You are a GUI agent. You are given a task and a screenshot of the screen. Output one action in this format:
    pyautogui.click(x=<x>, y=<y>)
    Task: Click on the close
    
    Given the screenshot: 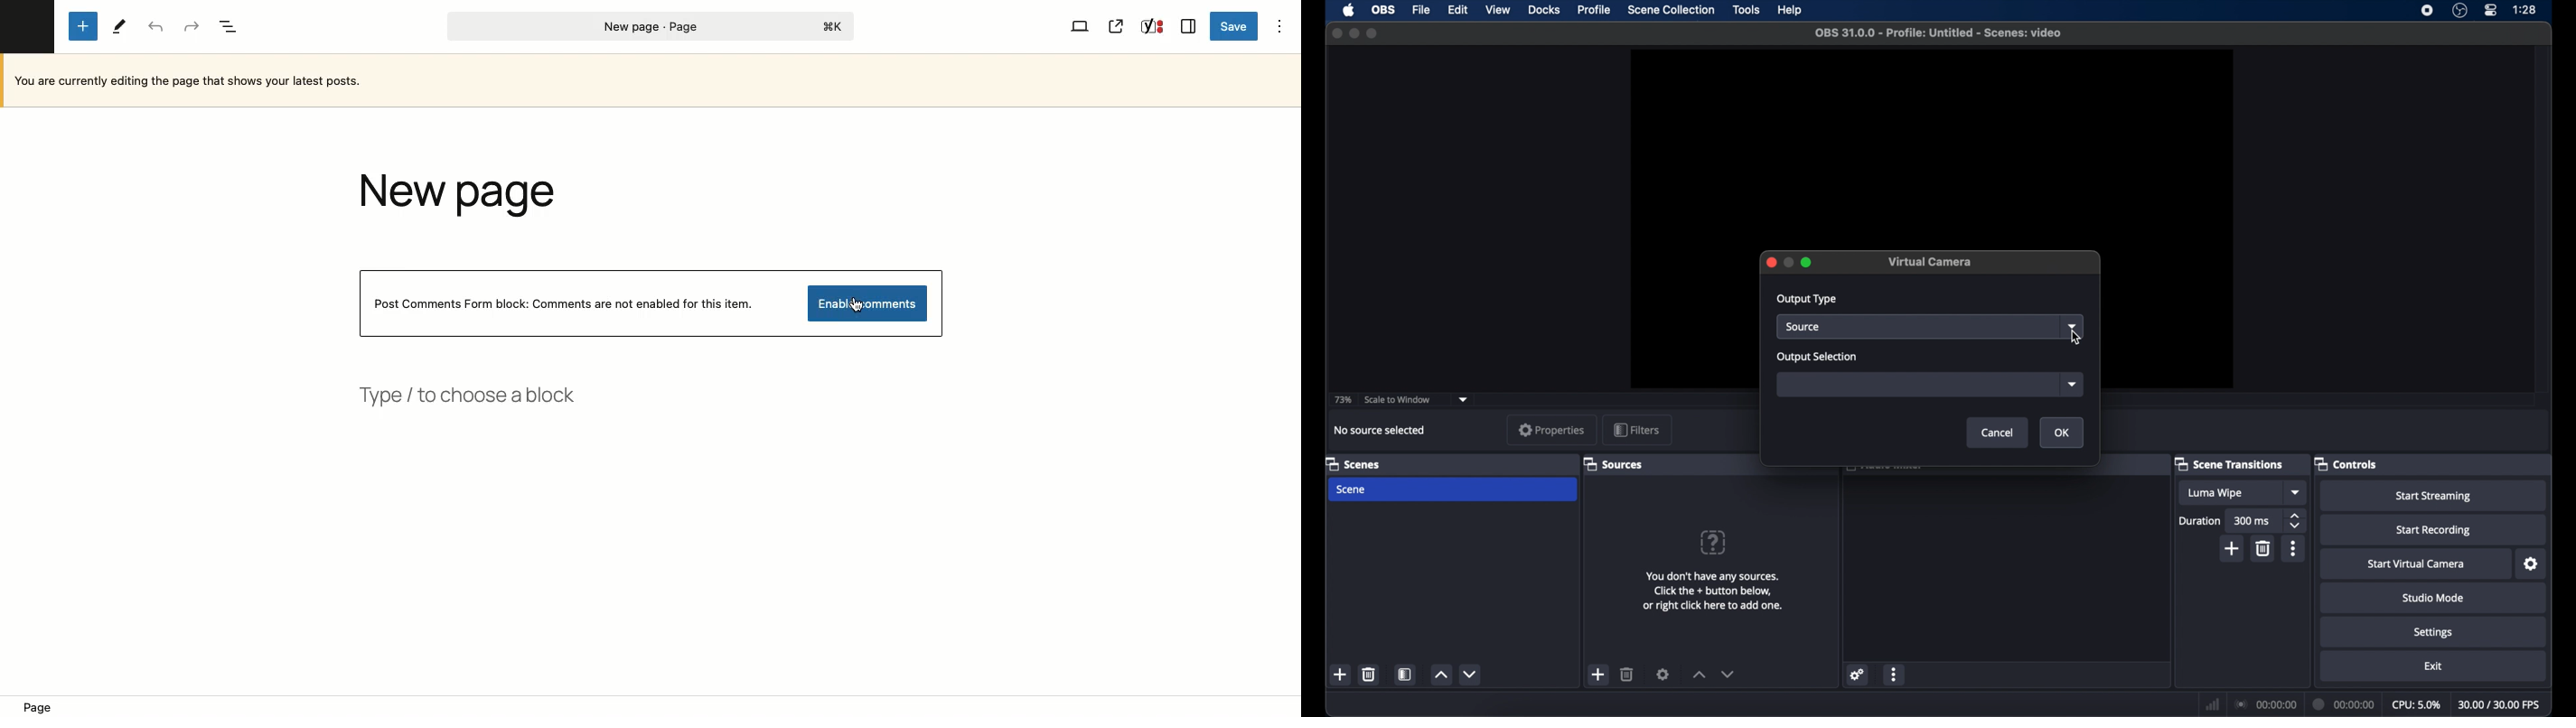 What is the action you would take?
    pyautogui.click(x=1770, y=262)
    